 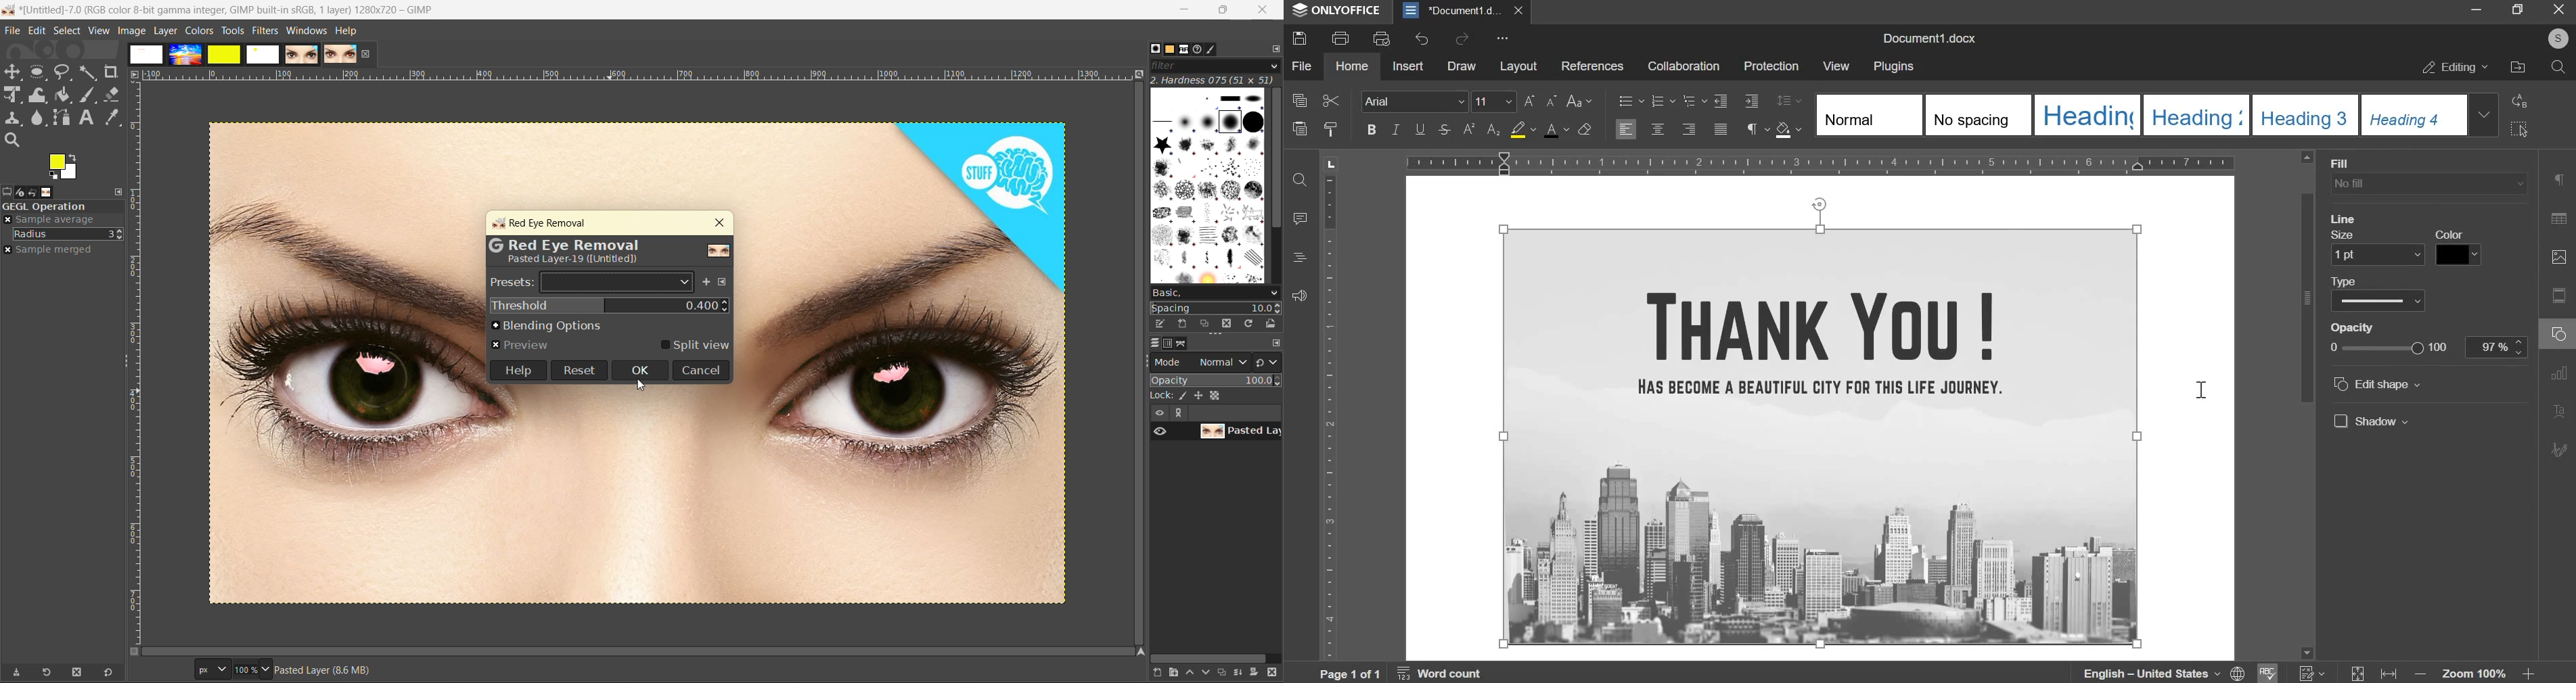 I want to click on save, so click(x=1299, y=39).